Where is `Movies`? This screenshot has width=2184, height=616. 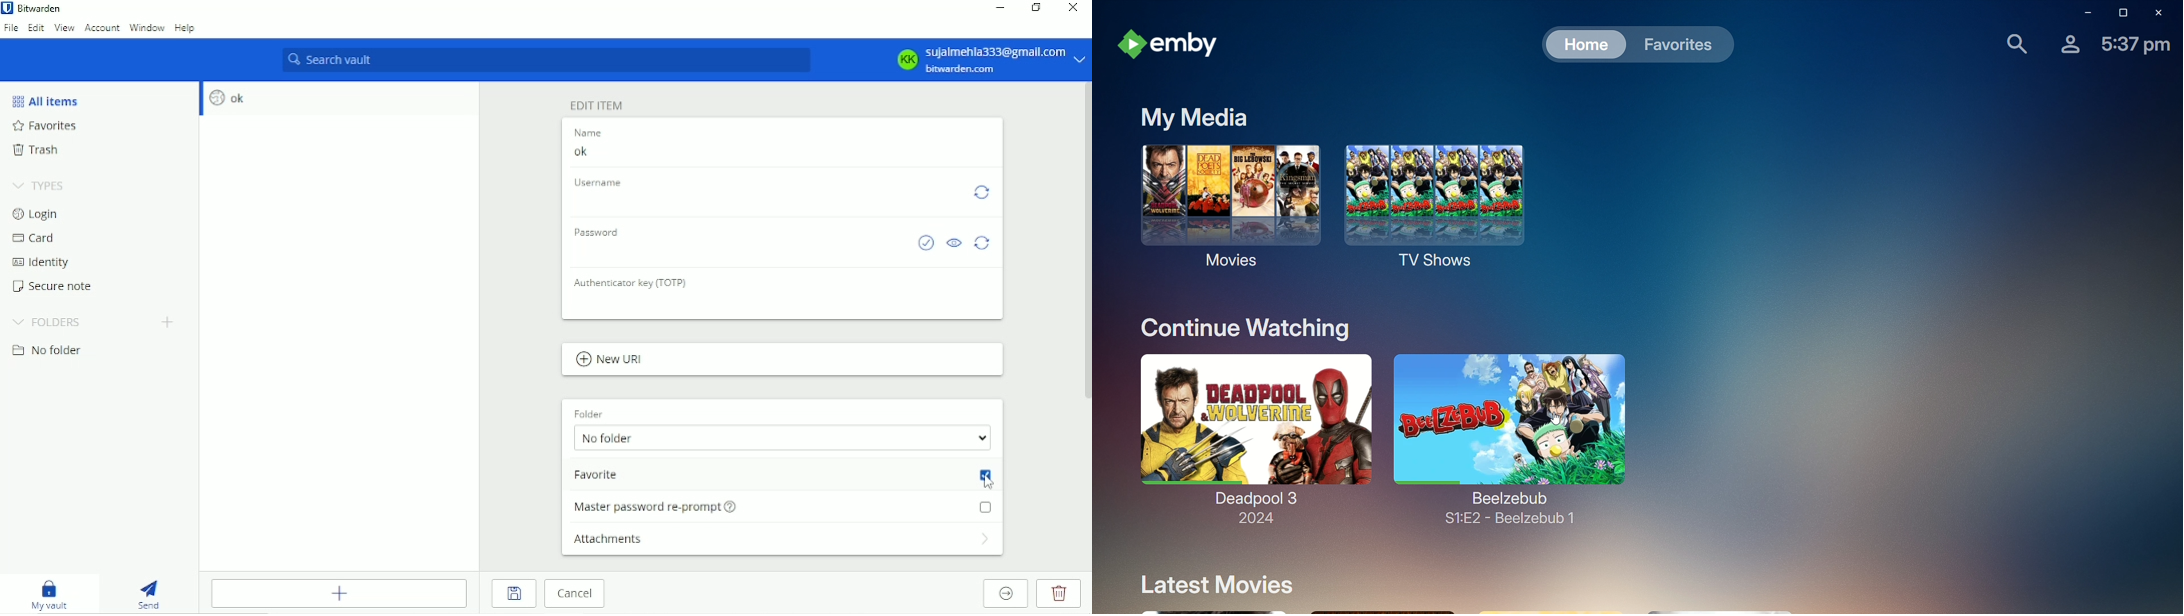
Movies is located at coordinates (1226, 211).